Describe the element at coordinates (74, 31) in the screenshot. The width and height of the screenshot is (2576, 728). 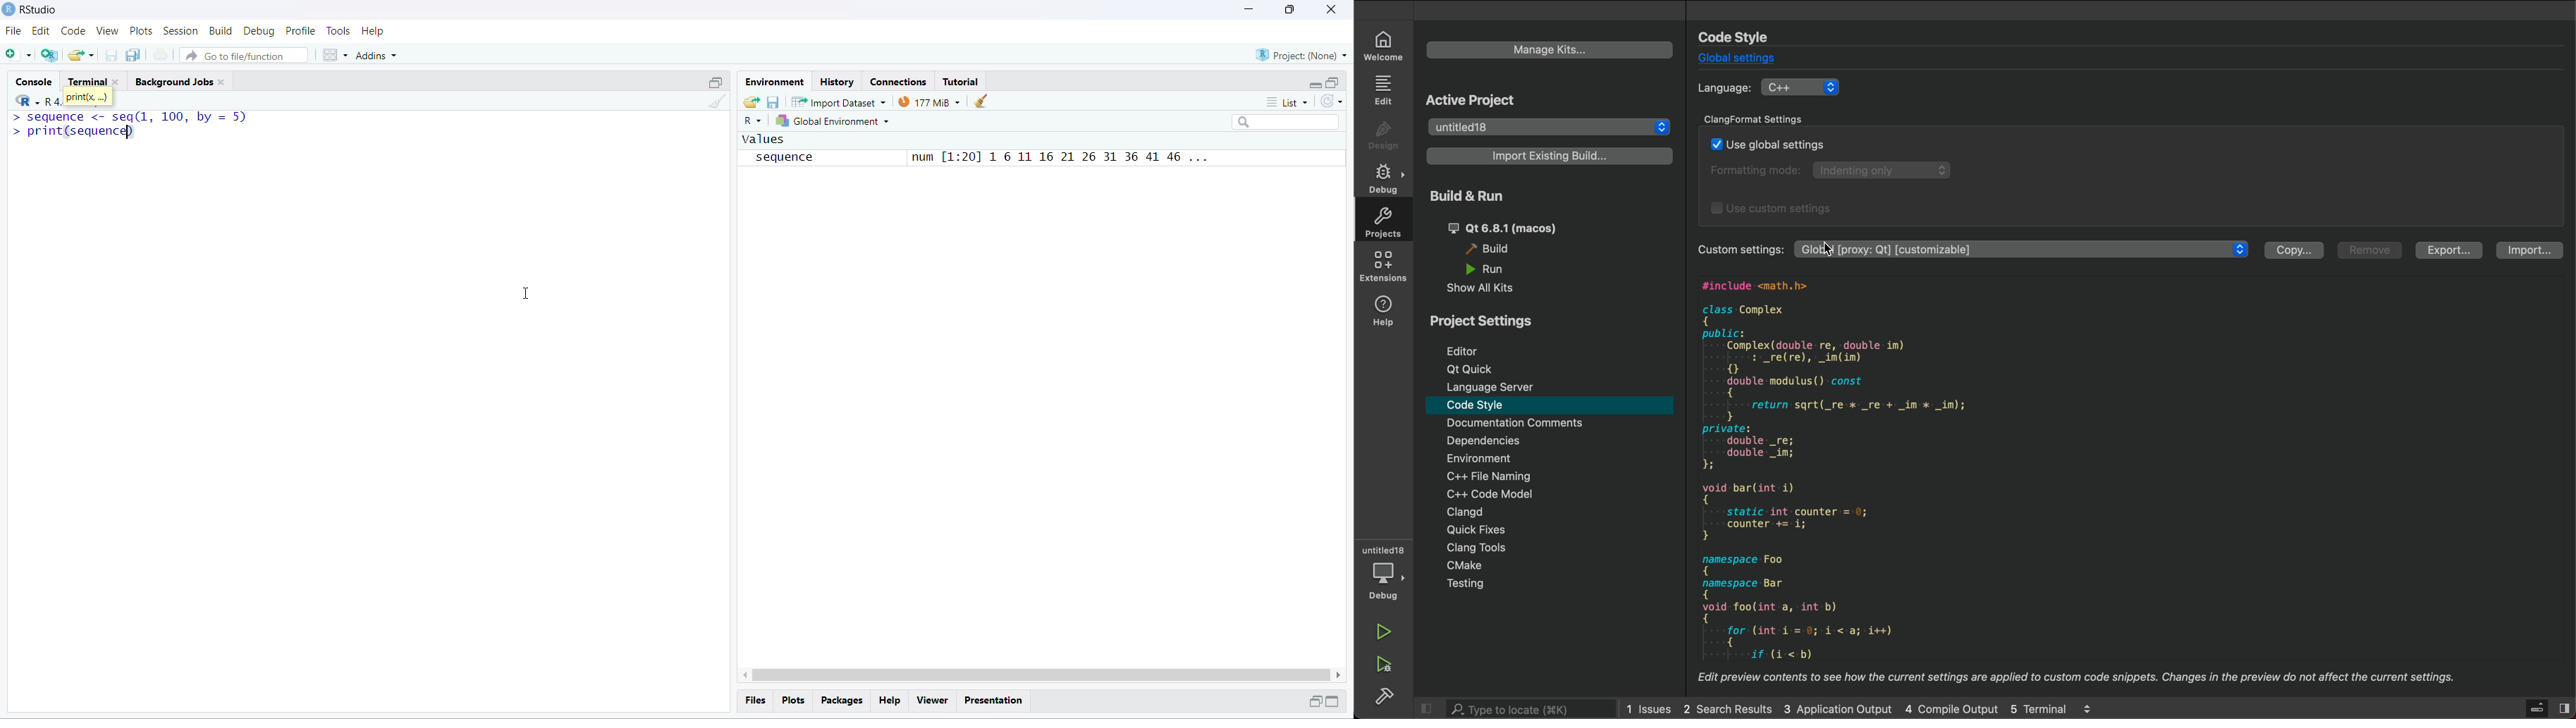
I see `code` at that location.